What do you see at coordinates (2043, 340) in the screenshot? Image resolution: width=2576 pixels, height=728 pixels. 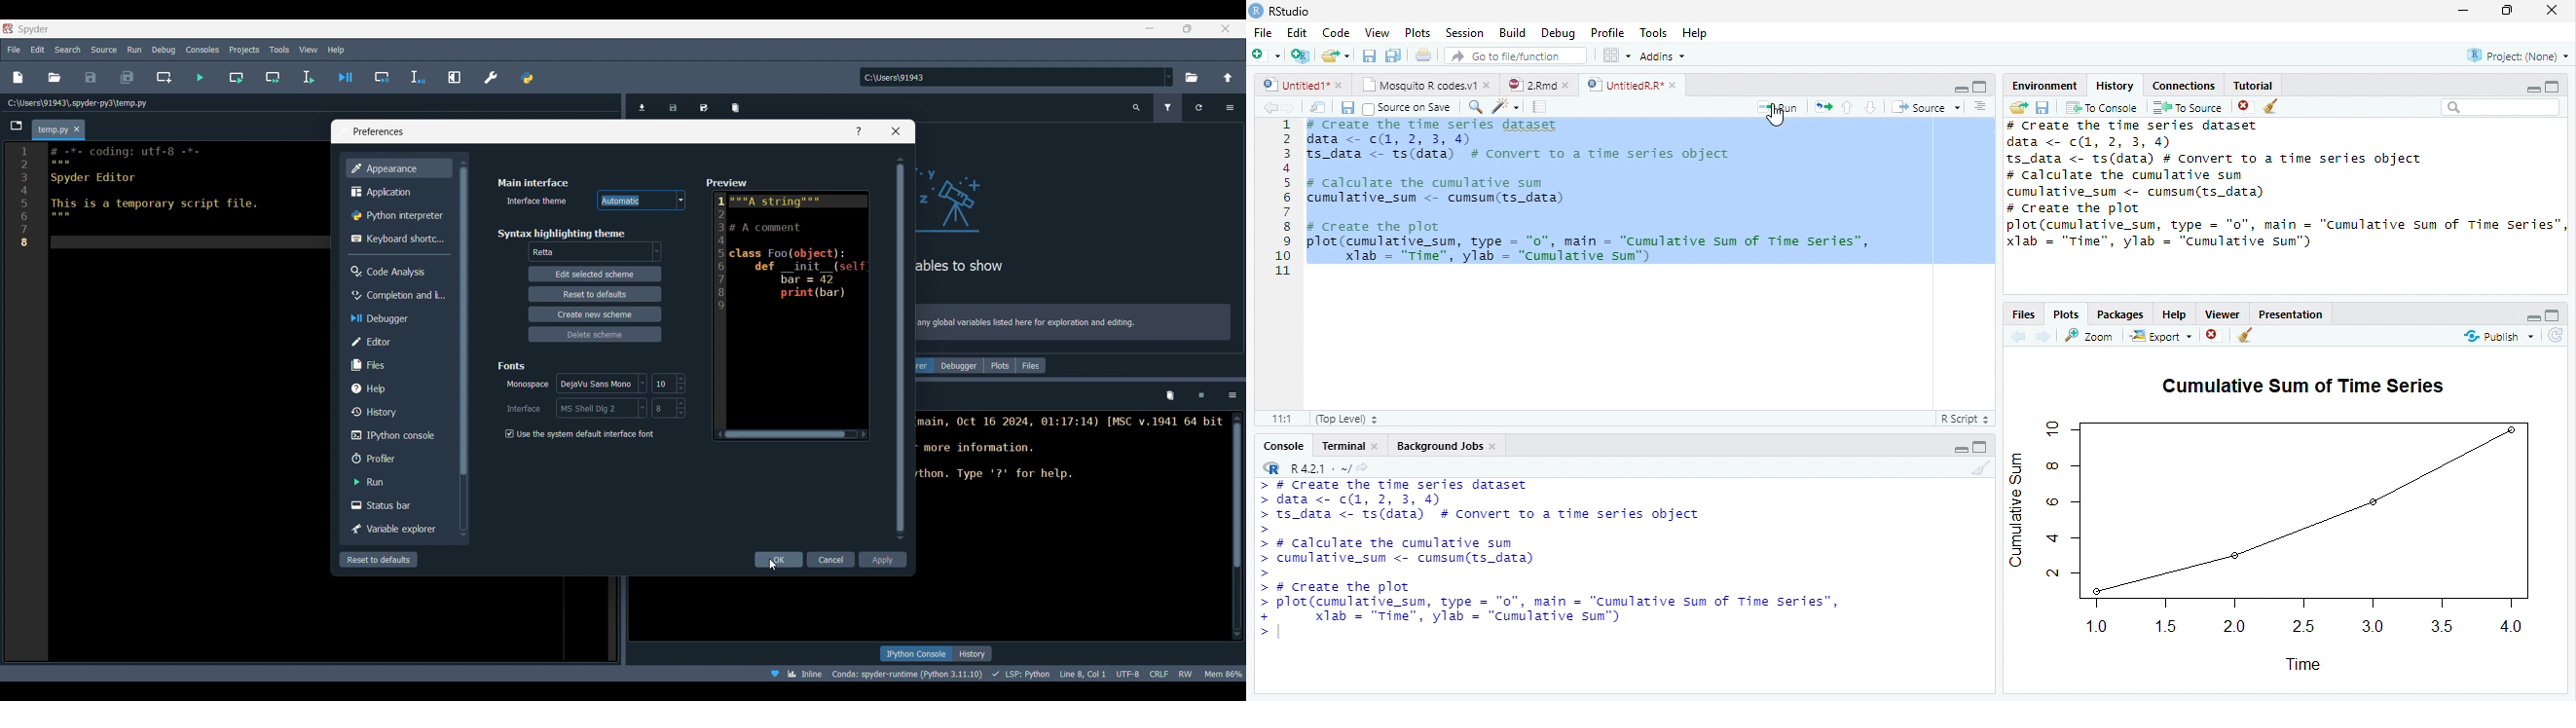 I see `Next` at bounding box center [2043, 340].